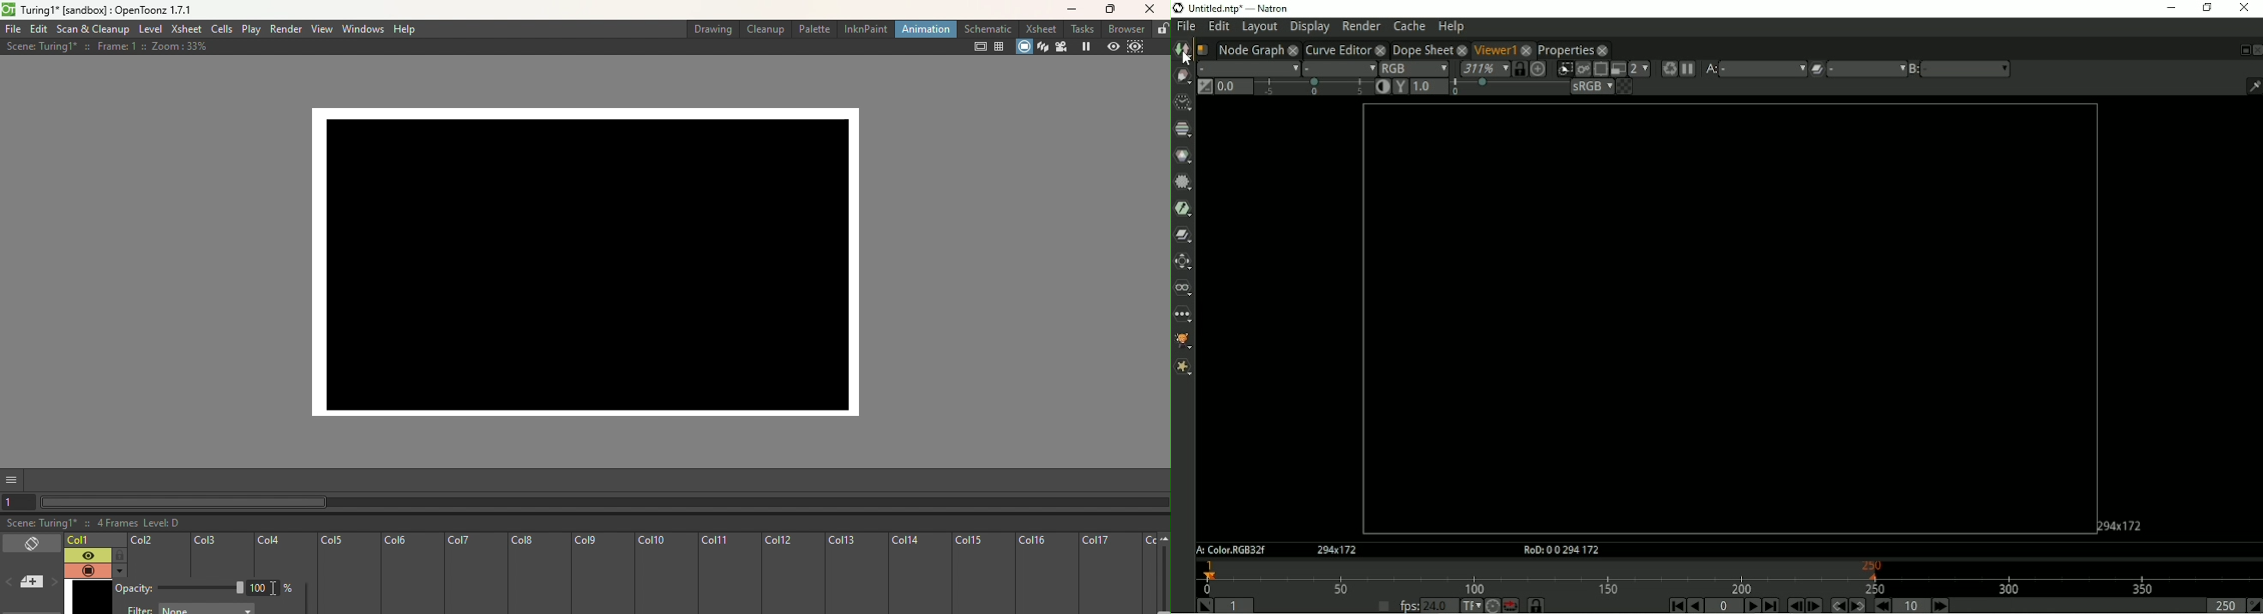 The image size is (2268, 616). I want to click on GUI show/hide, so click(13, 480).